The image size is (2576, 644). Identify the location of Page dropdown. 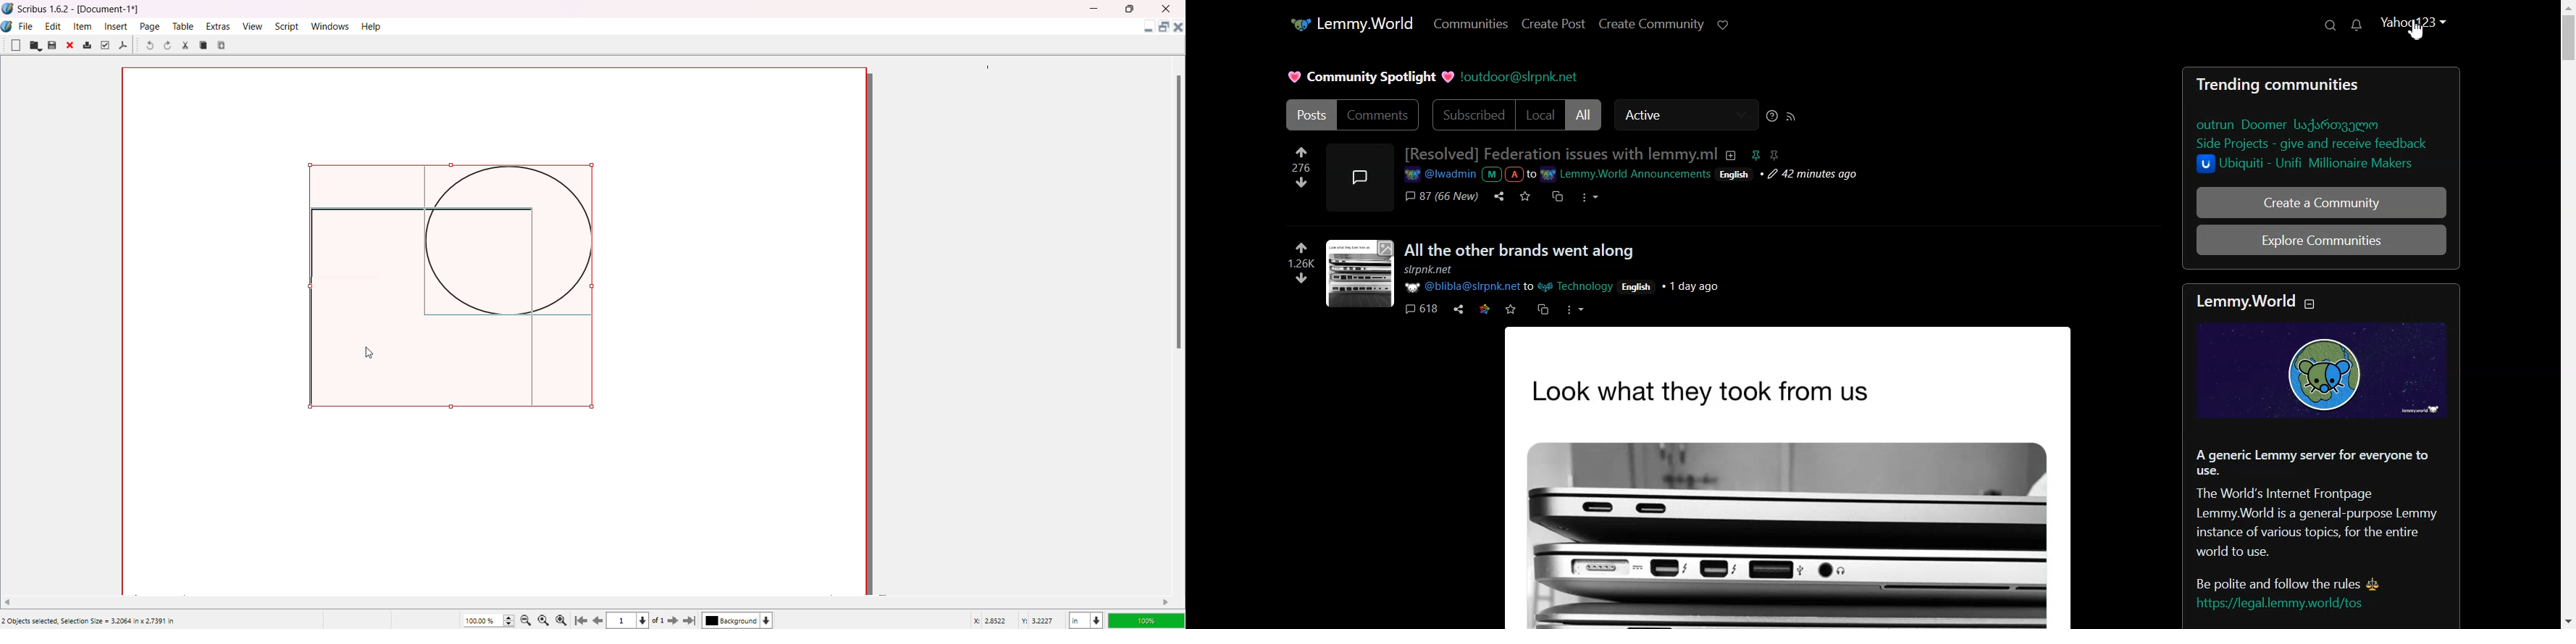
(648, 620).